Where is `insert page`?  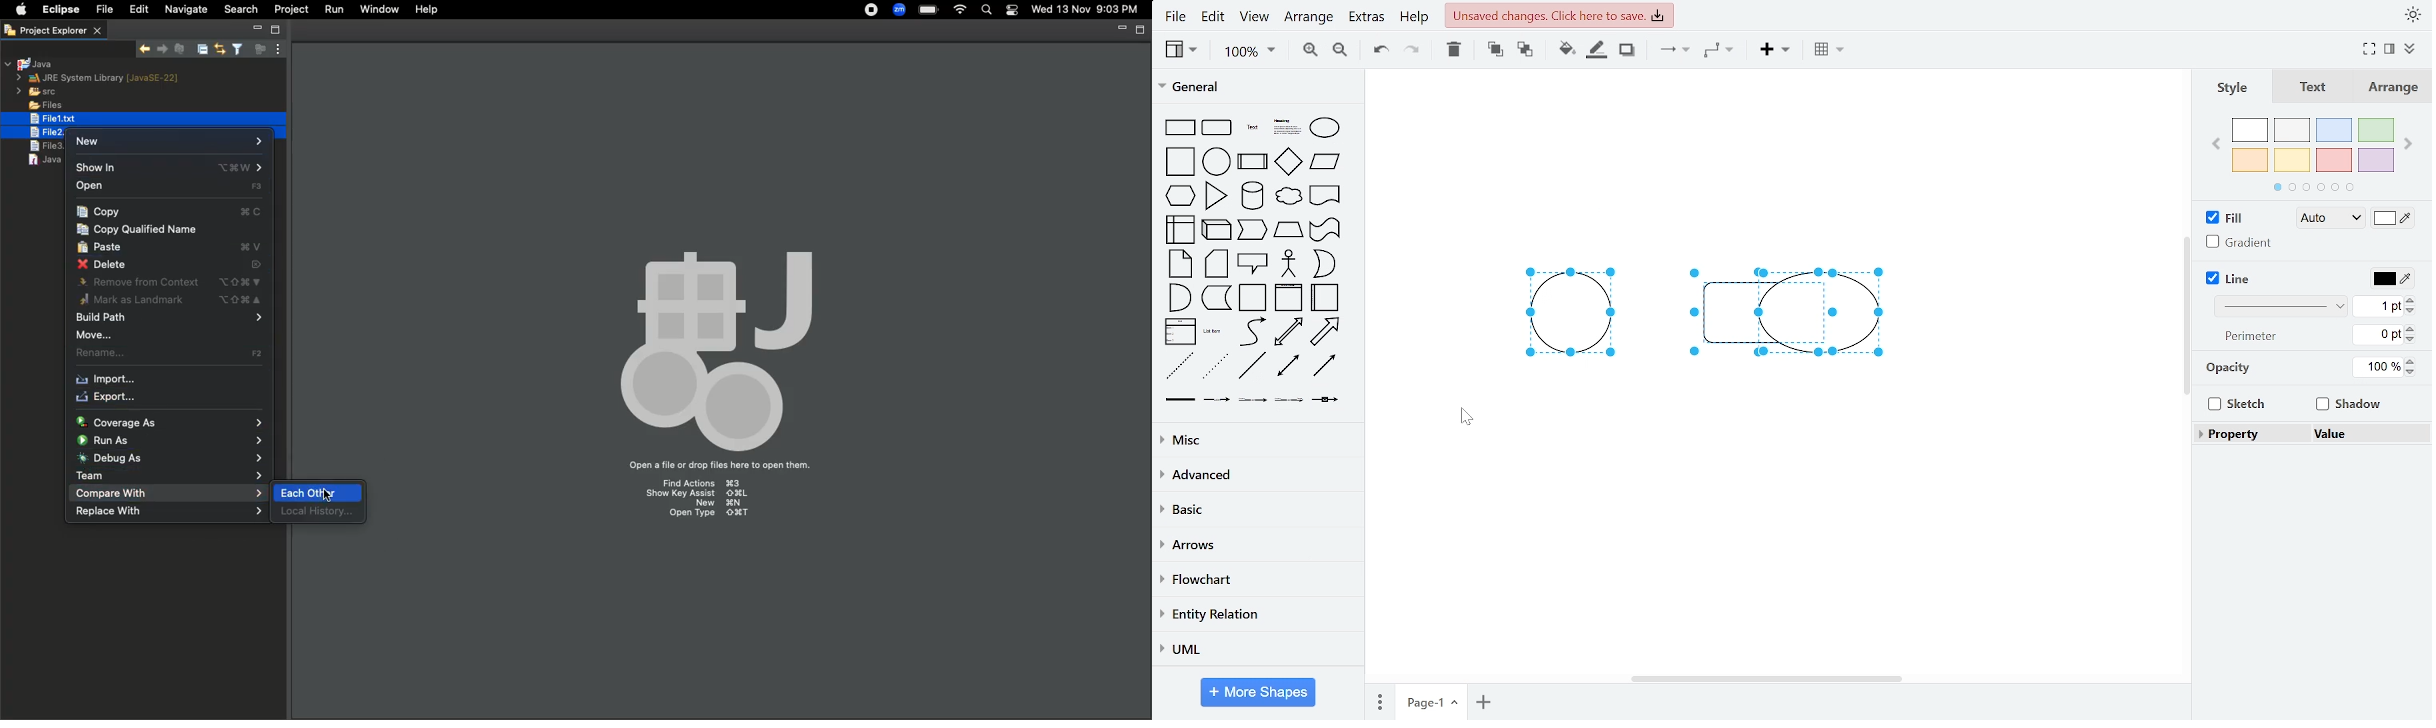 insert page is located at coordinates (1483, 701).